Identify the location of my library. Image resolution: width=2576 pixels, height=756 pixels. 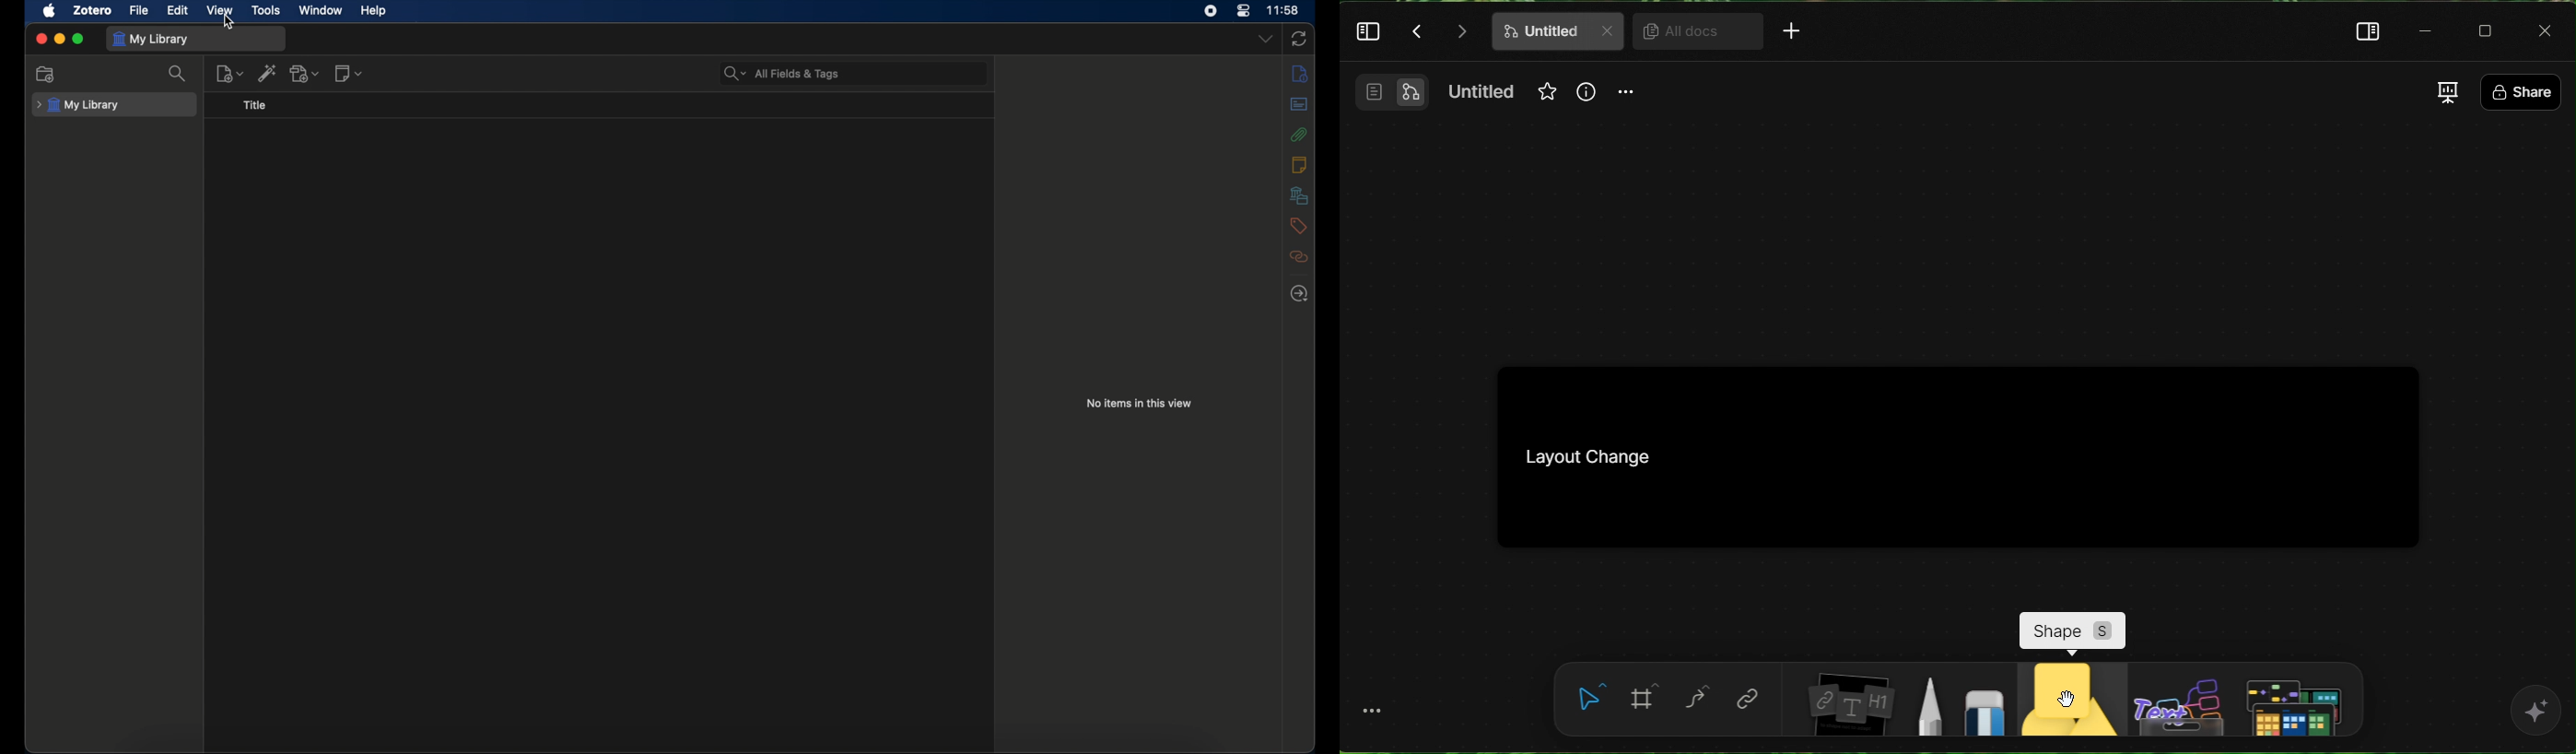
(151, 39).